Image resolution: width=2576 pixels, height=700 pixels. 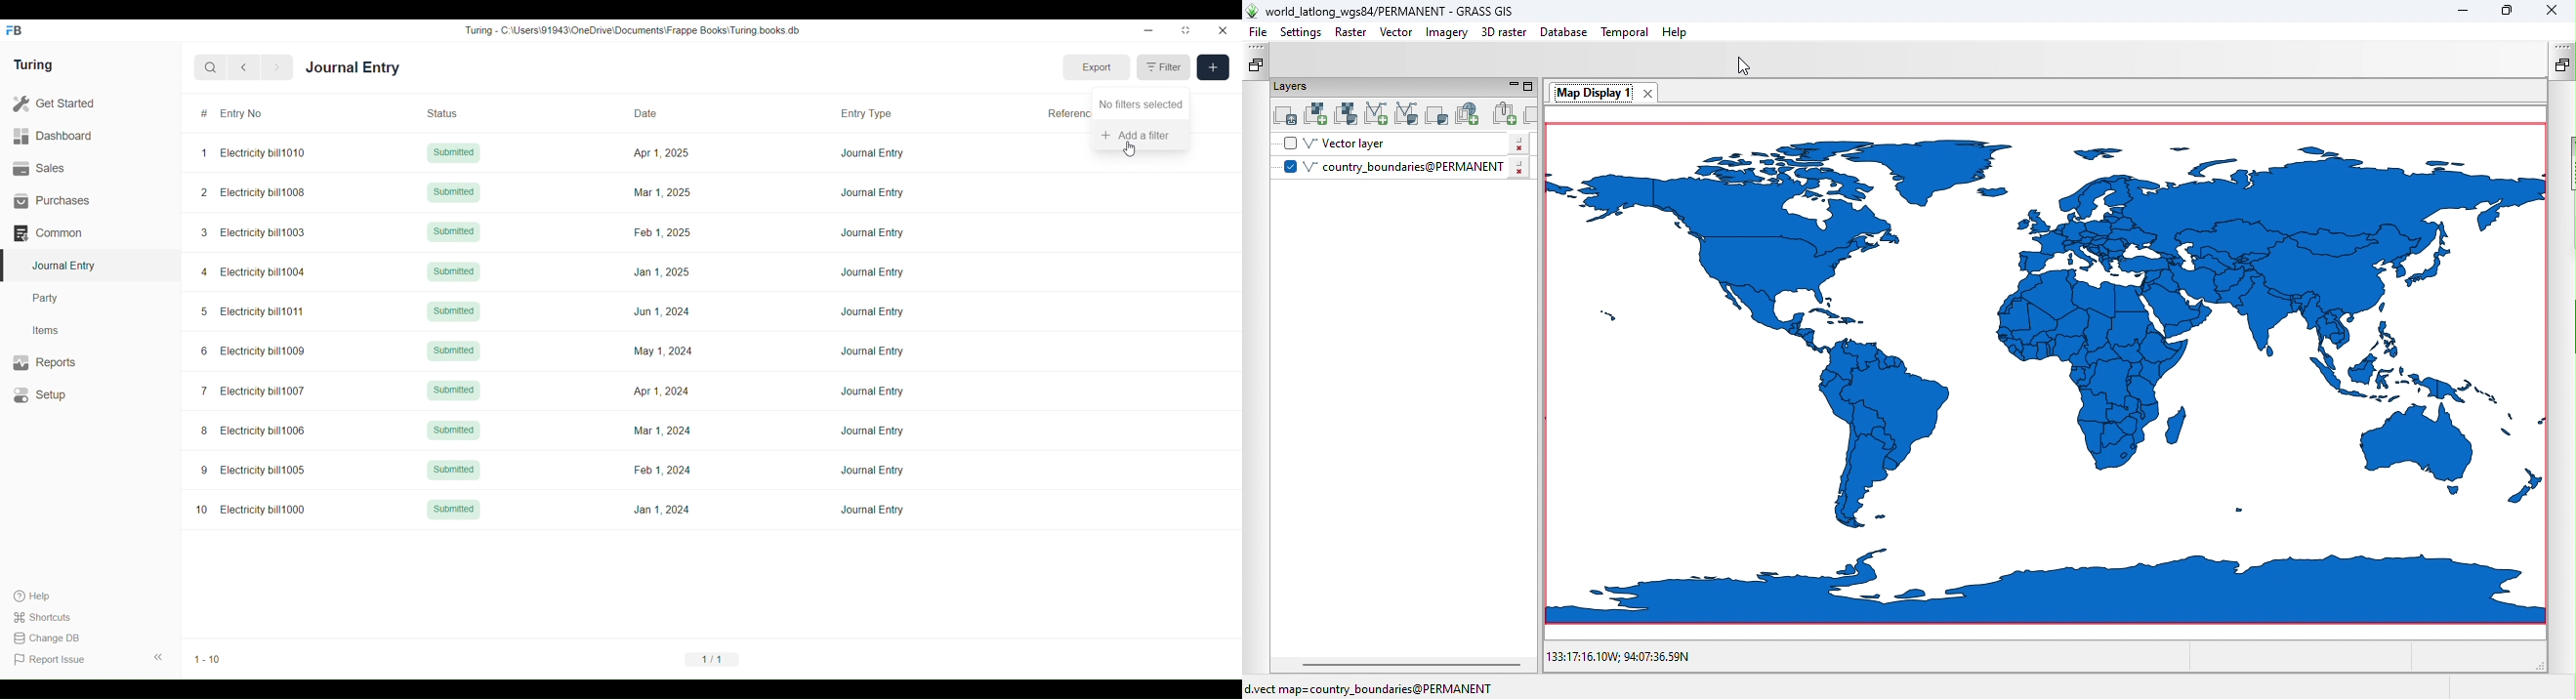 What do you see at coordinates (252, 312) in the screenshot?
I see `5 Electricity bill1011` at bounding box center [252, 312].